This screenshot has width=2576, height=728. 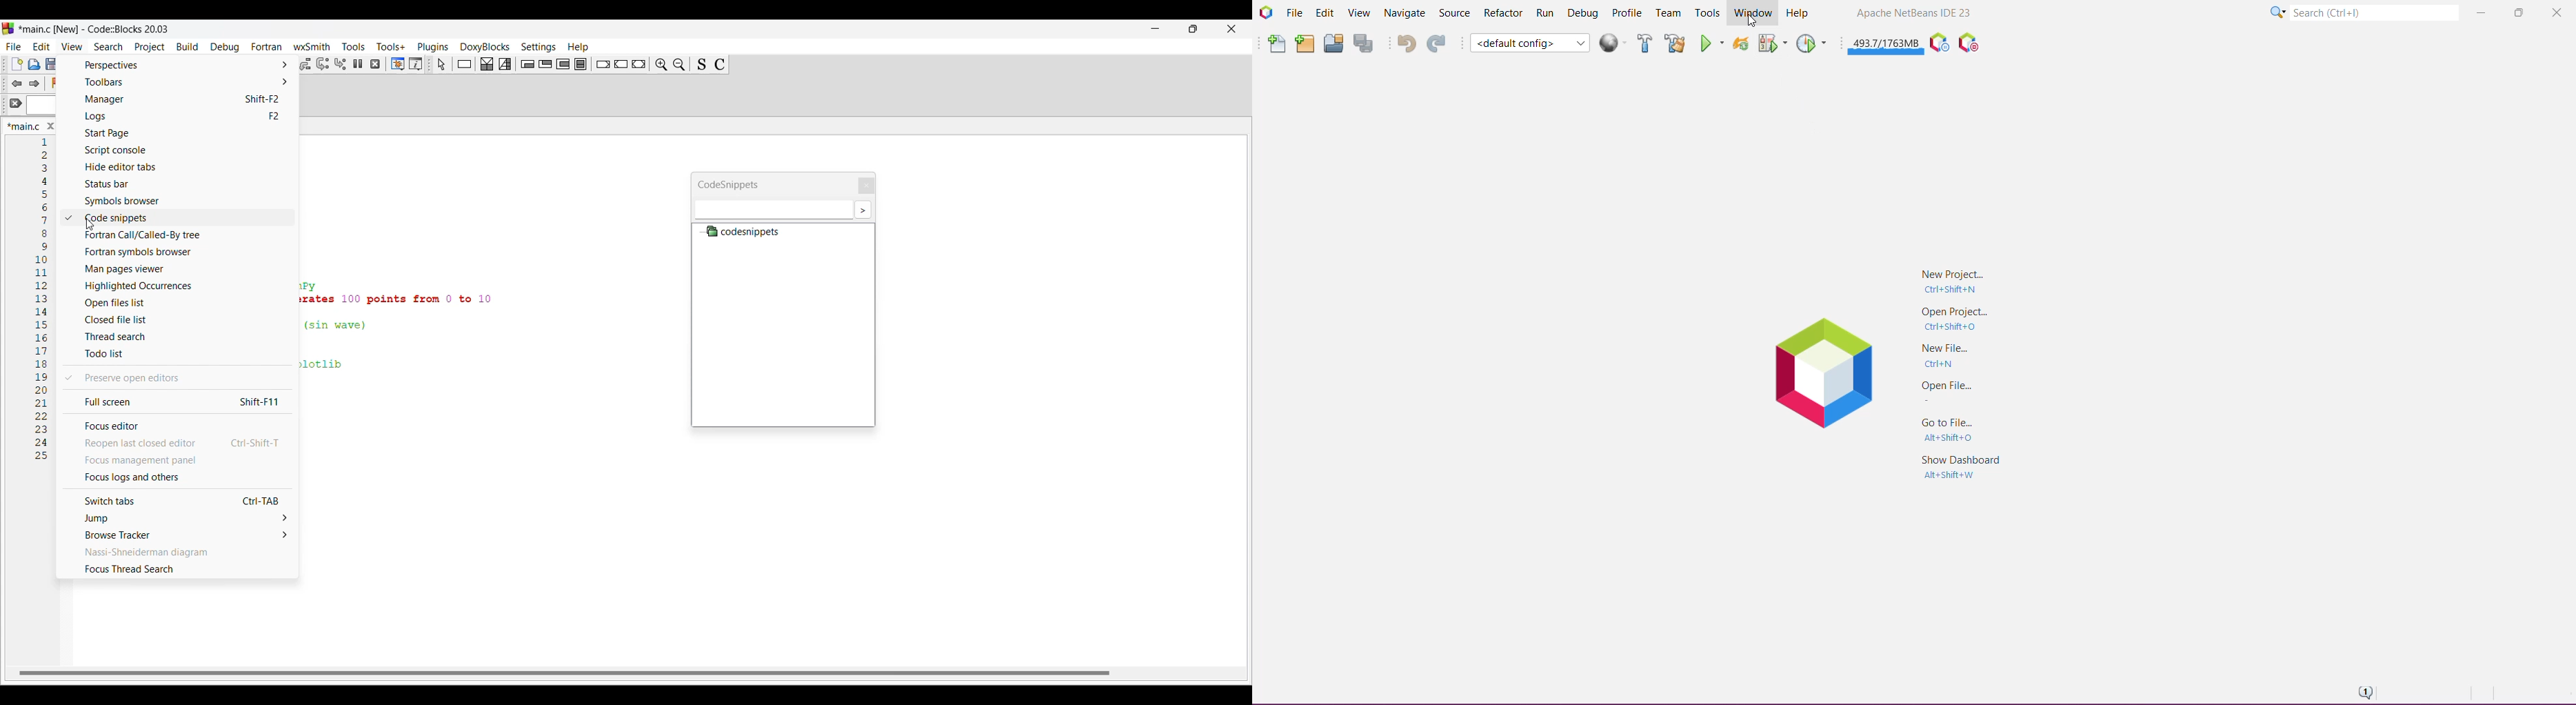 What do you see at coordinates (433, 47) in the screenshot?
I see `Plugins menu` at bounding box center [433, 47].